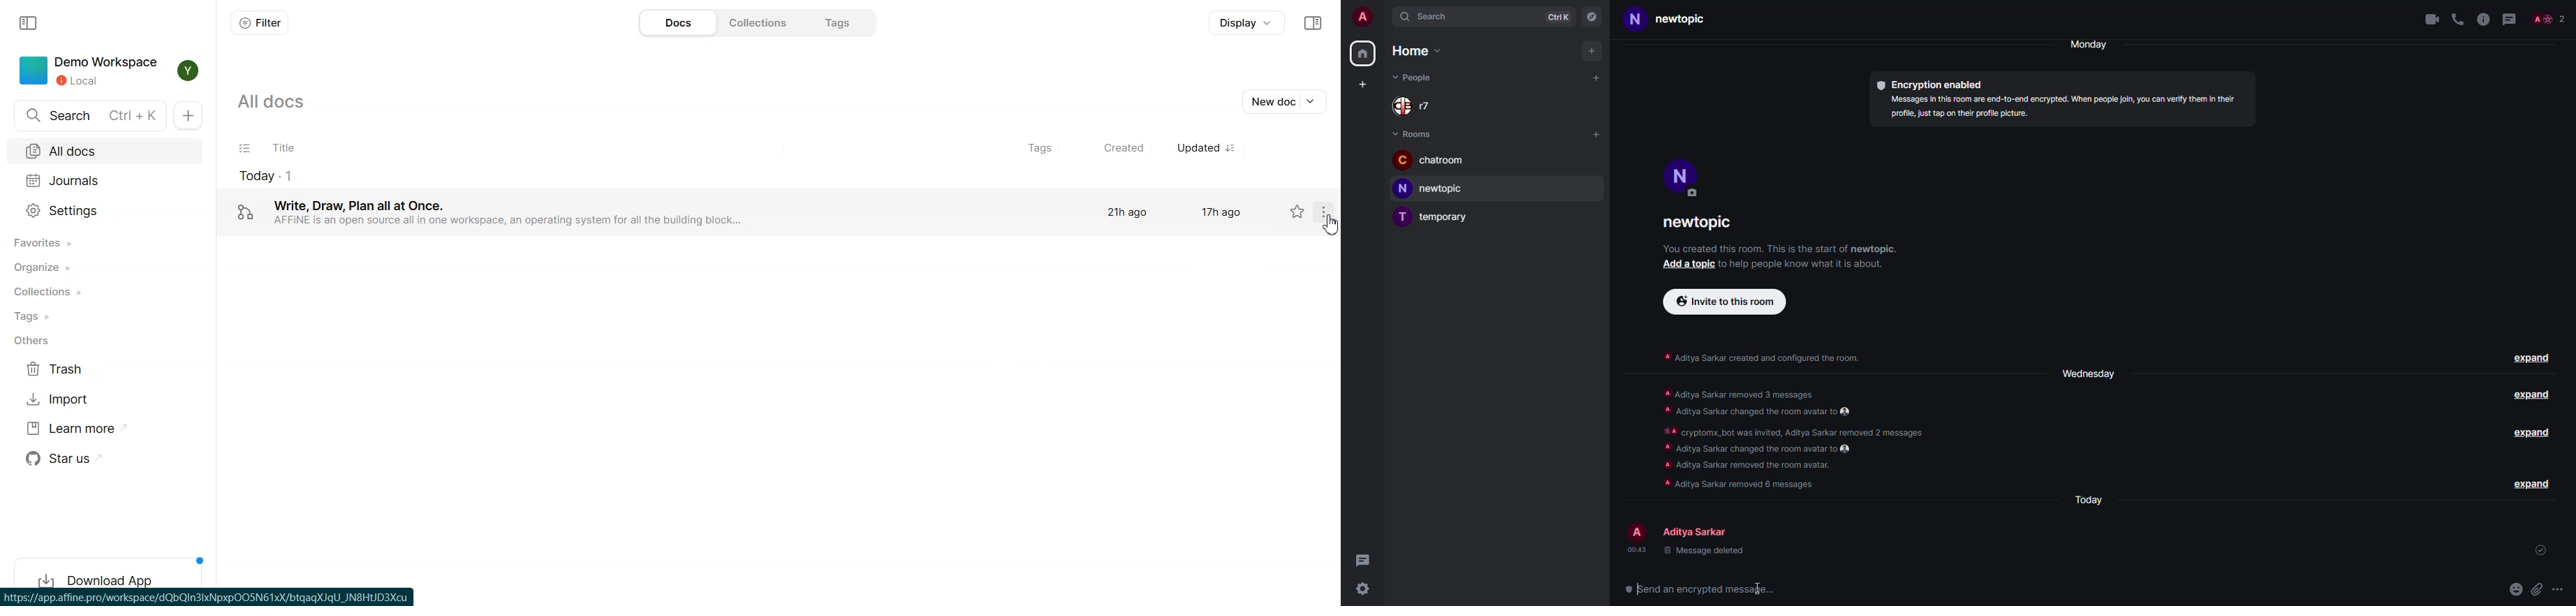 The width and height of the screenshot is (2576, 616). What do you see at coordinates (260, 22) in the screenshot?
I see `Filter` at bounding box center [260, 22].